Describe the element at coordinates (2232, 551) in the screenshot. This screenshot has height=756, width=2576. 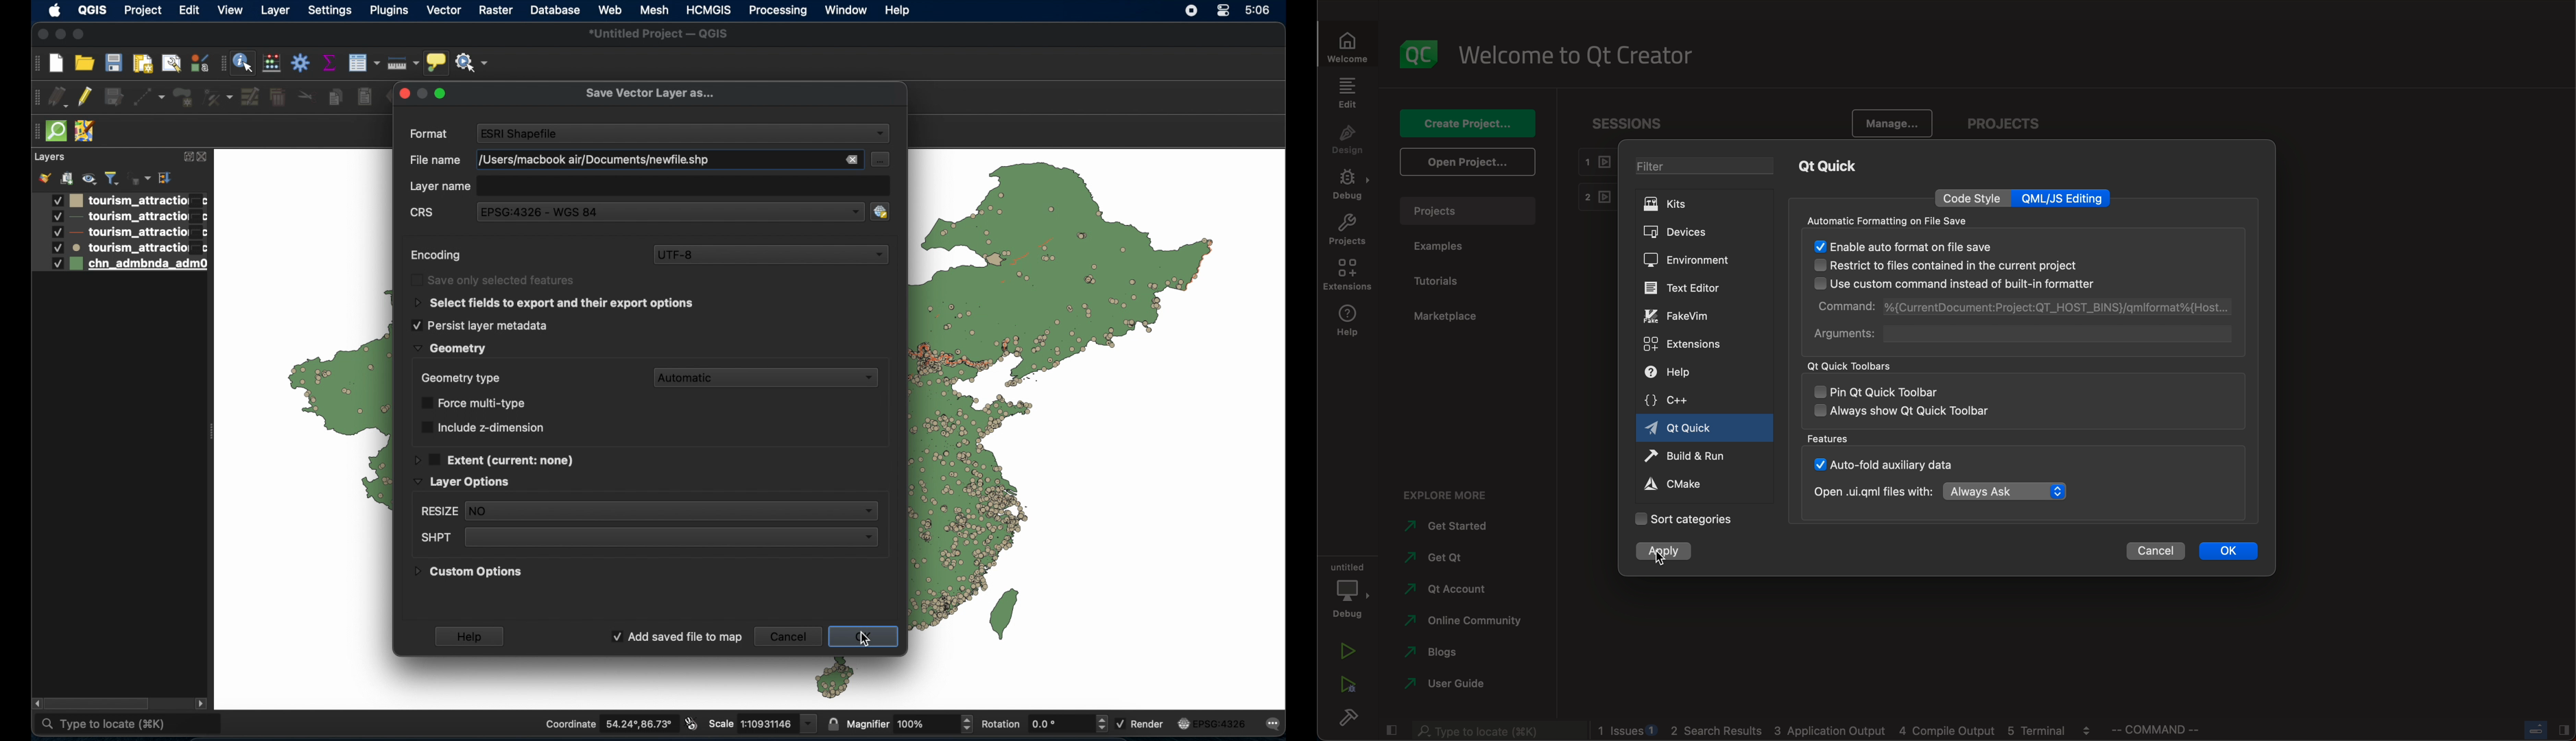
I see `ok` at that location.